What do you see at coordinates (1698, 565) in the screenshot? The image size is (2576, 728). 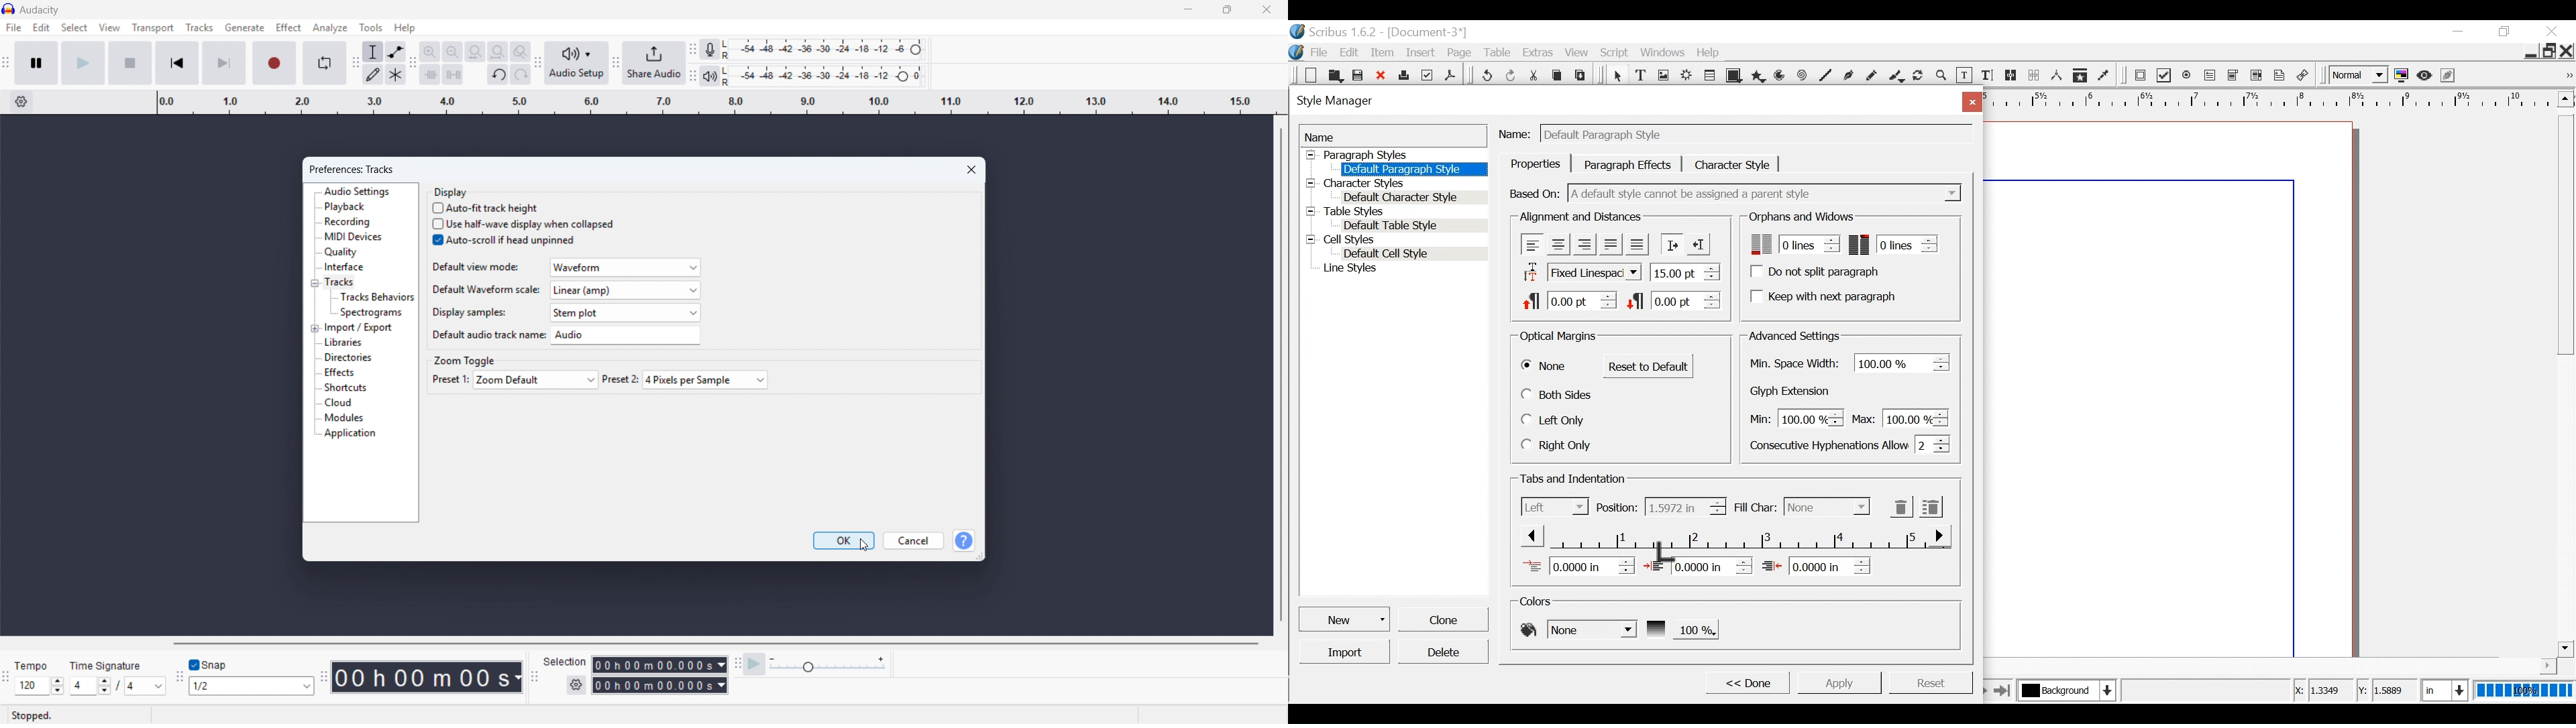 I see `Left Indent` at bounding box center [1698, 565].